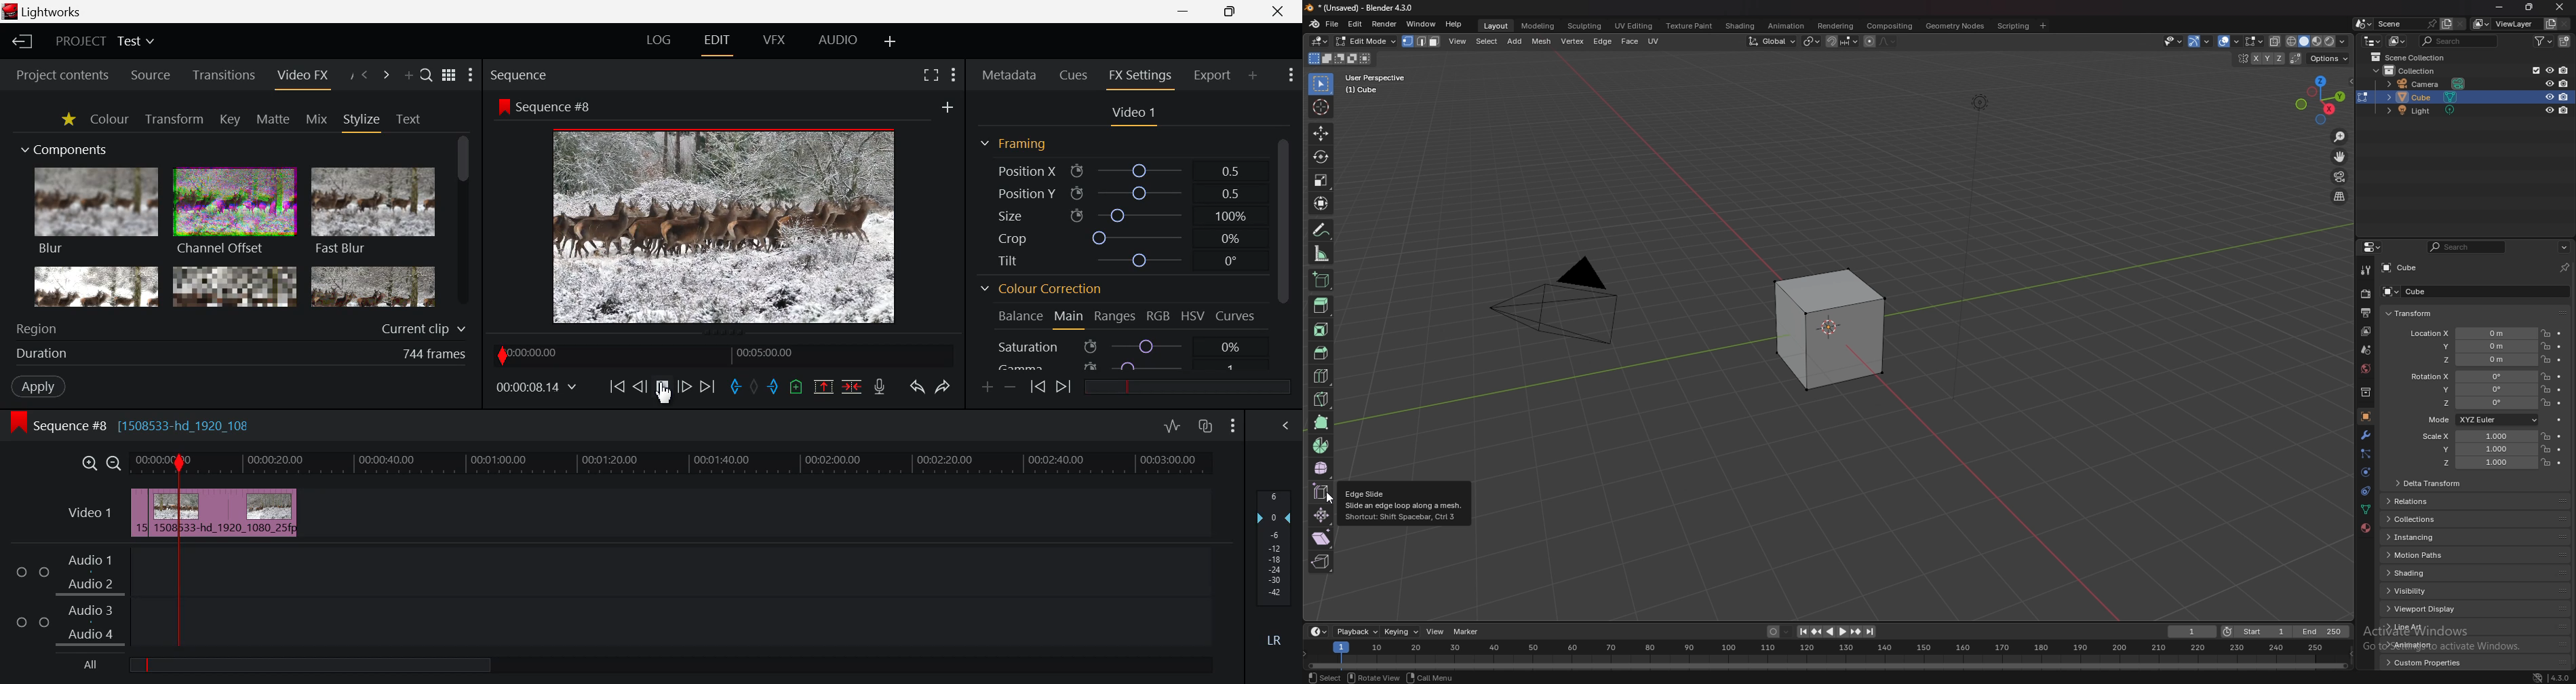  I want to click on cube, so click(2466, 97).